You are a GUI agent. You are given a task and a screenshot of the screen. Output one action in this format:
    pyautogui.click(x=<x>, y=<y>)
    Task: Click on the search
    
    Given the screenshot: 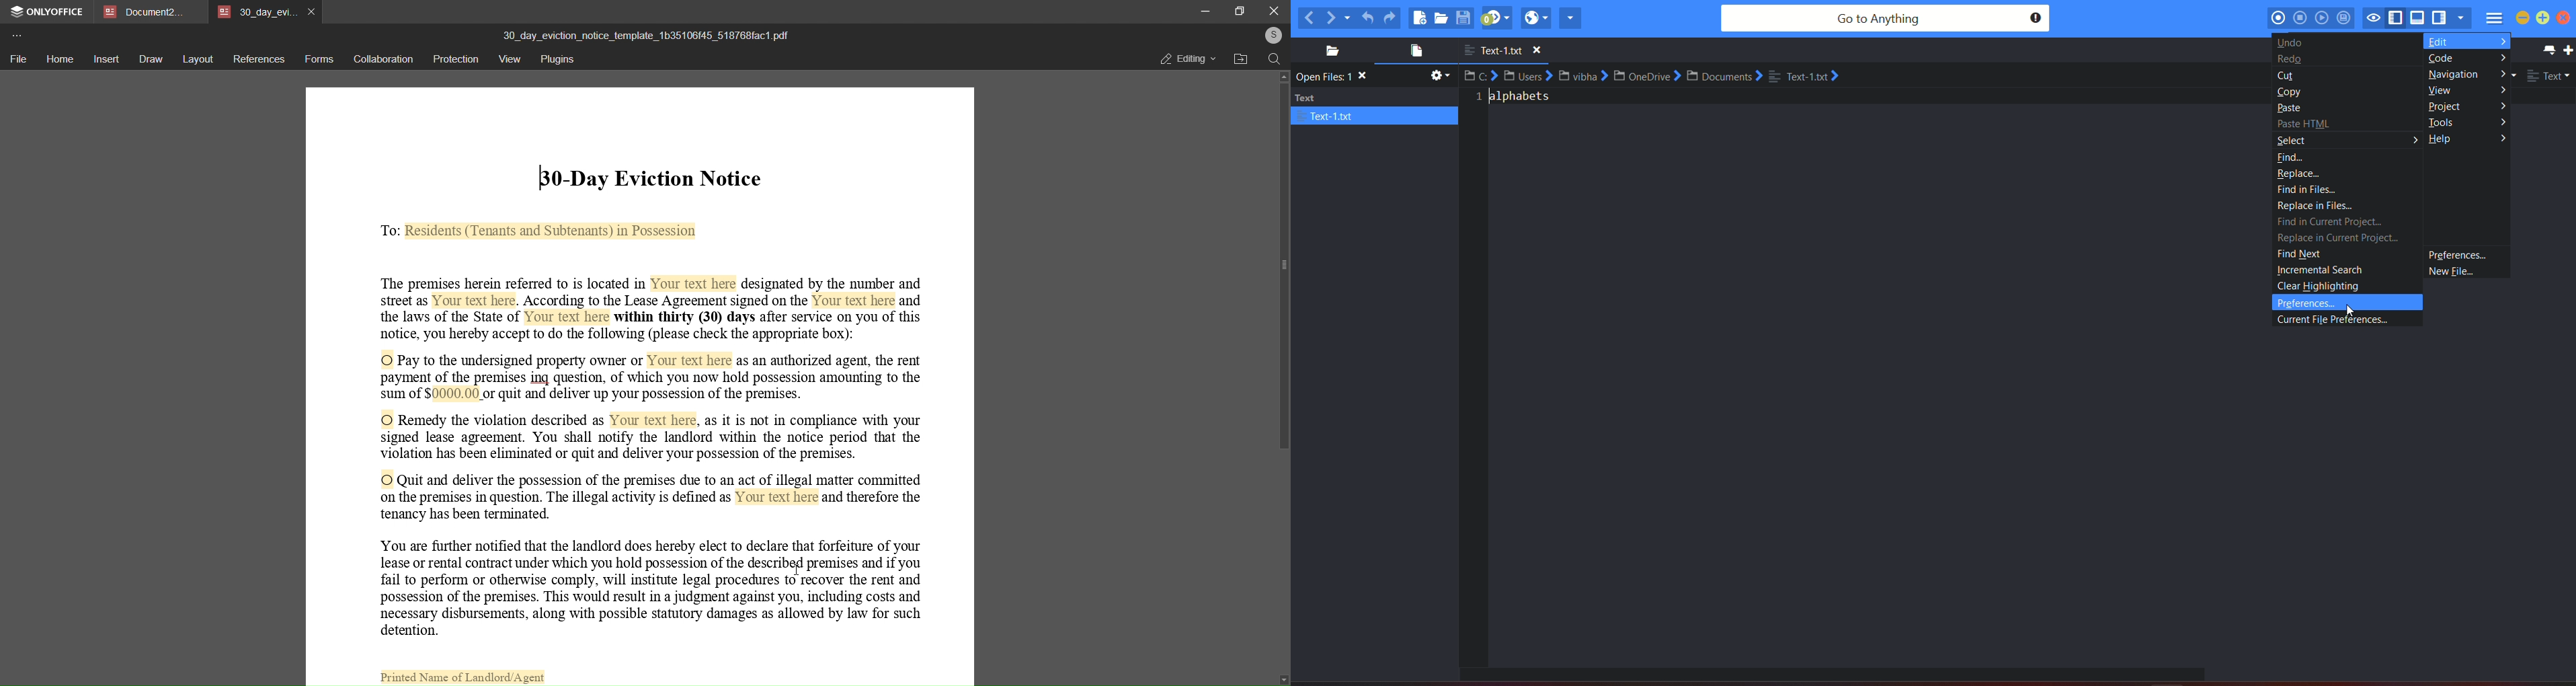 What is the action you would take?
    pyautogui.click(x=1275, y=59)
    